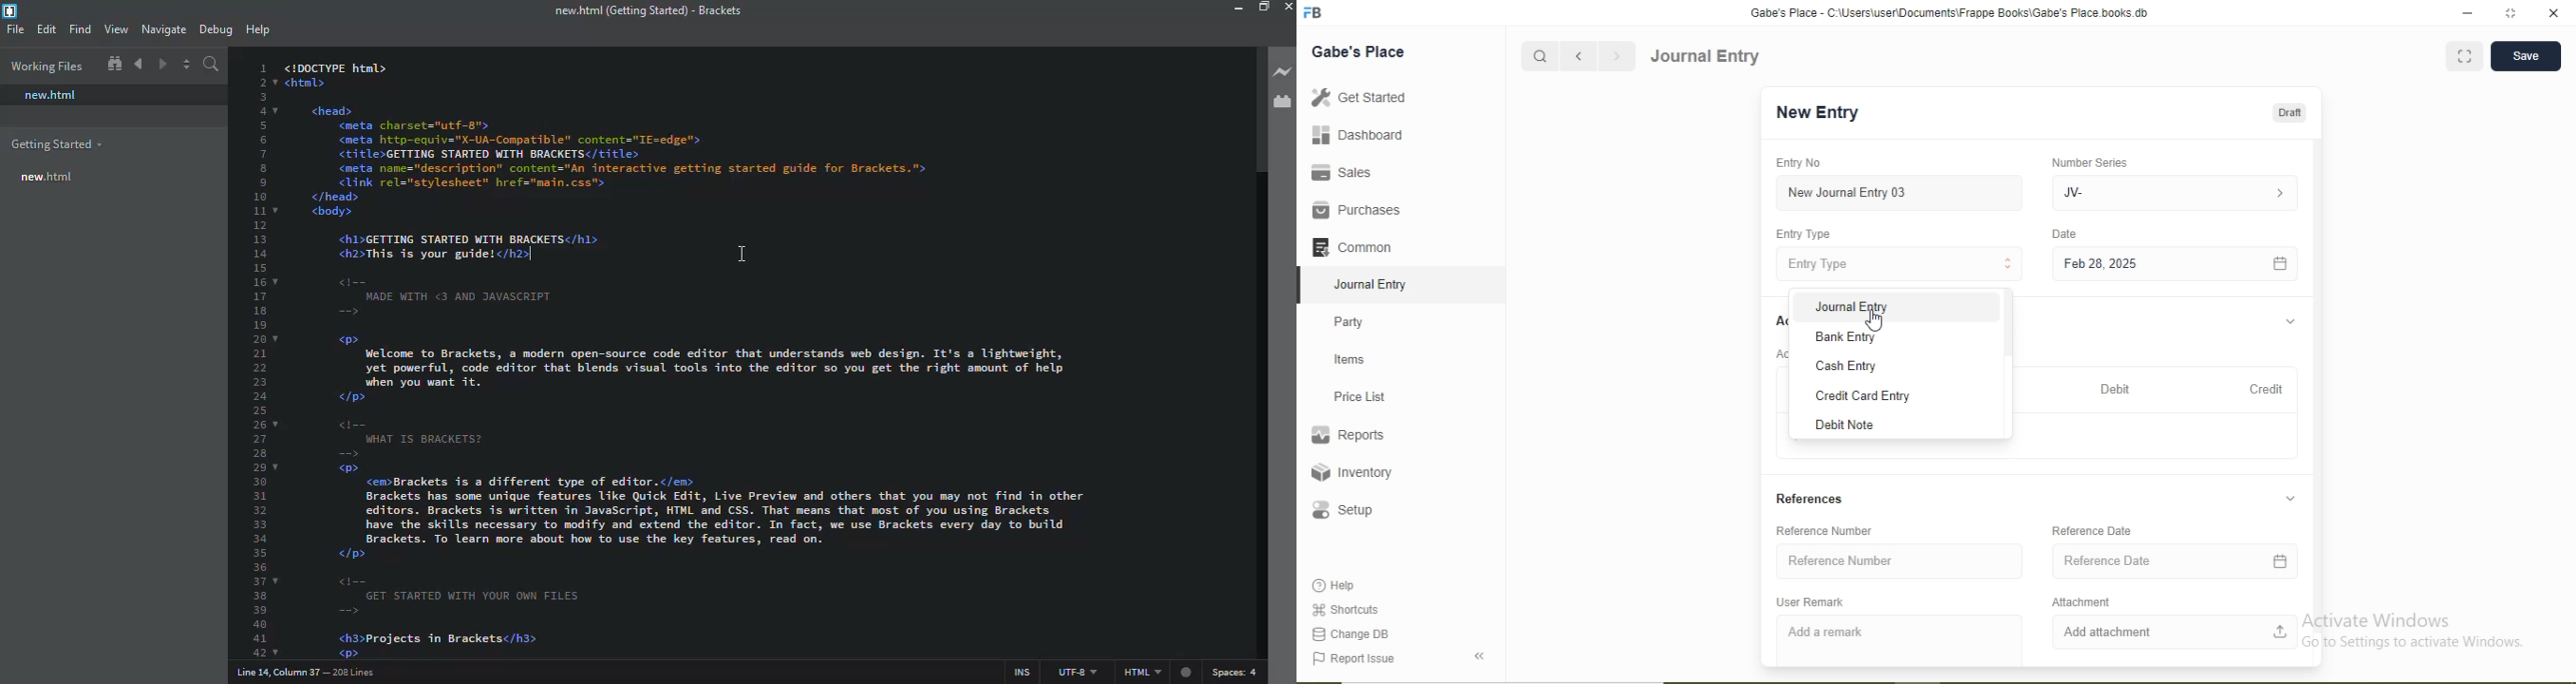 Image resolution: width=2576 pixels, height=700 pixels. I want to click on extension manager, so click(1286, 103).